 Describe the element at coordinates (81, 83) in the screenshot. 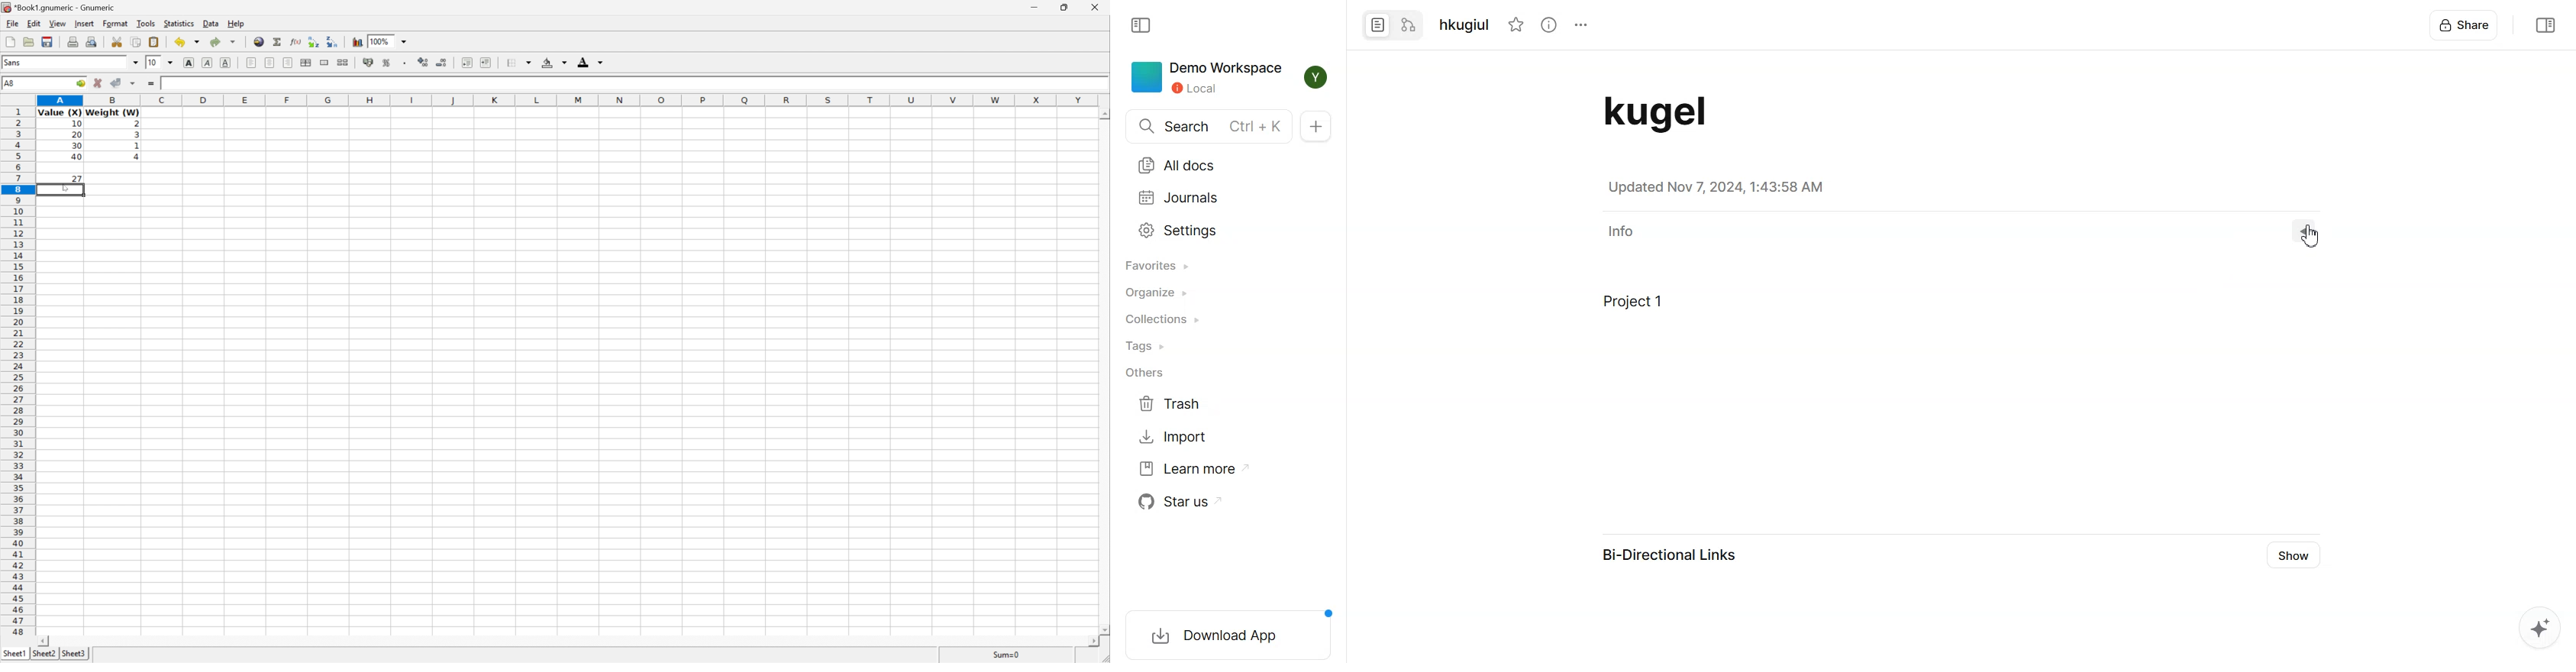

I see `Go to` at that location.